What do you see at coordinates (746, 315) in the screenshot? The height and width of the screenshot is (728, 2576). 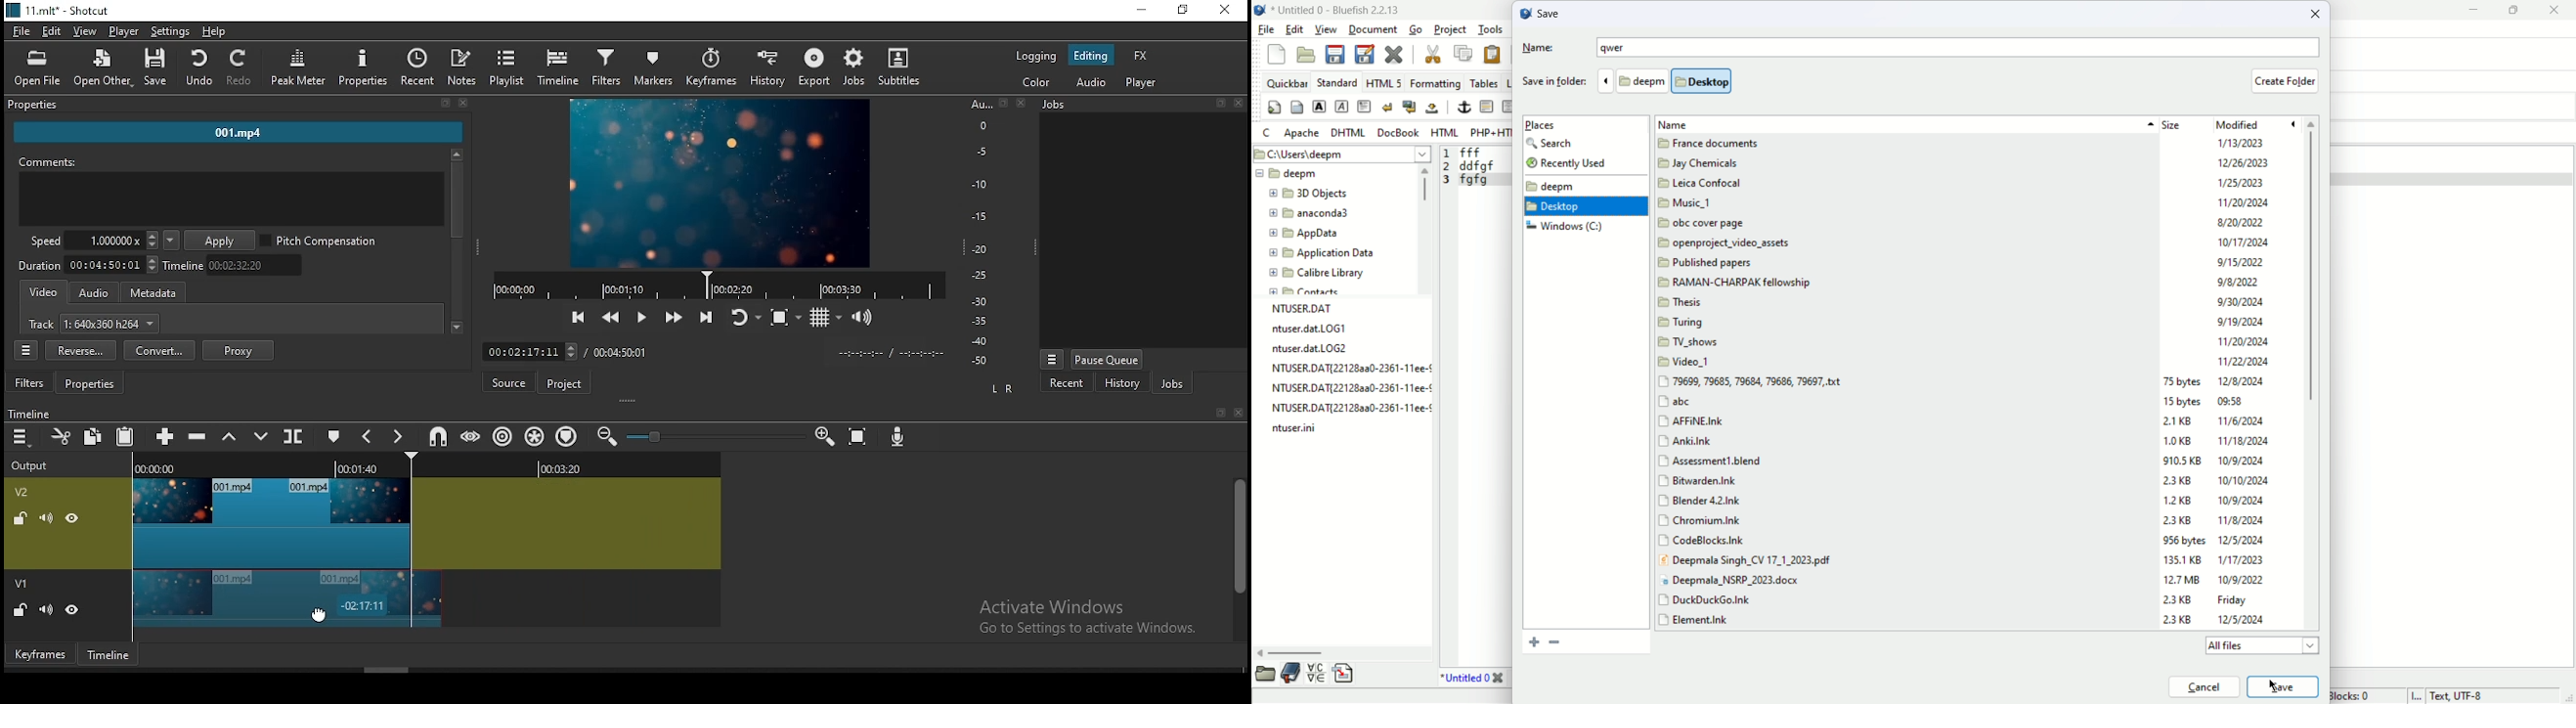 I see `toggle player after looping` at bounding box center [746, 315].